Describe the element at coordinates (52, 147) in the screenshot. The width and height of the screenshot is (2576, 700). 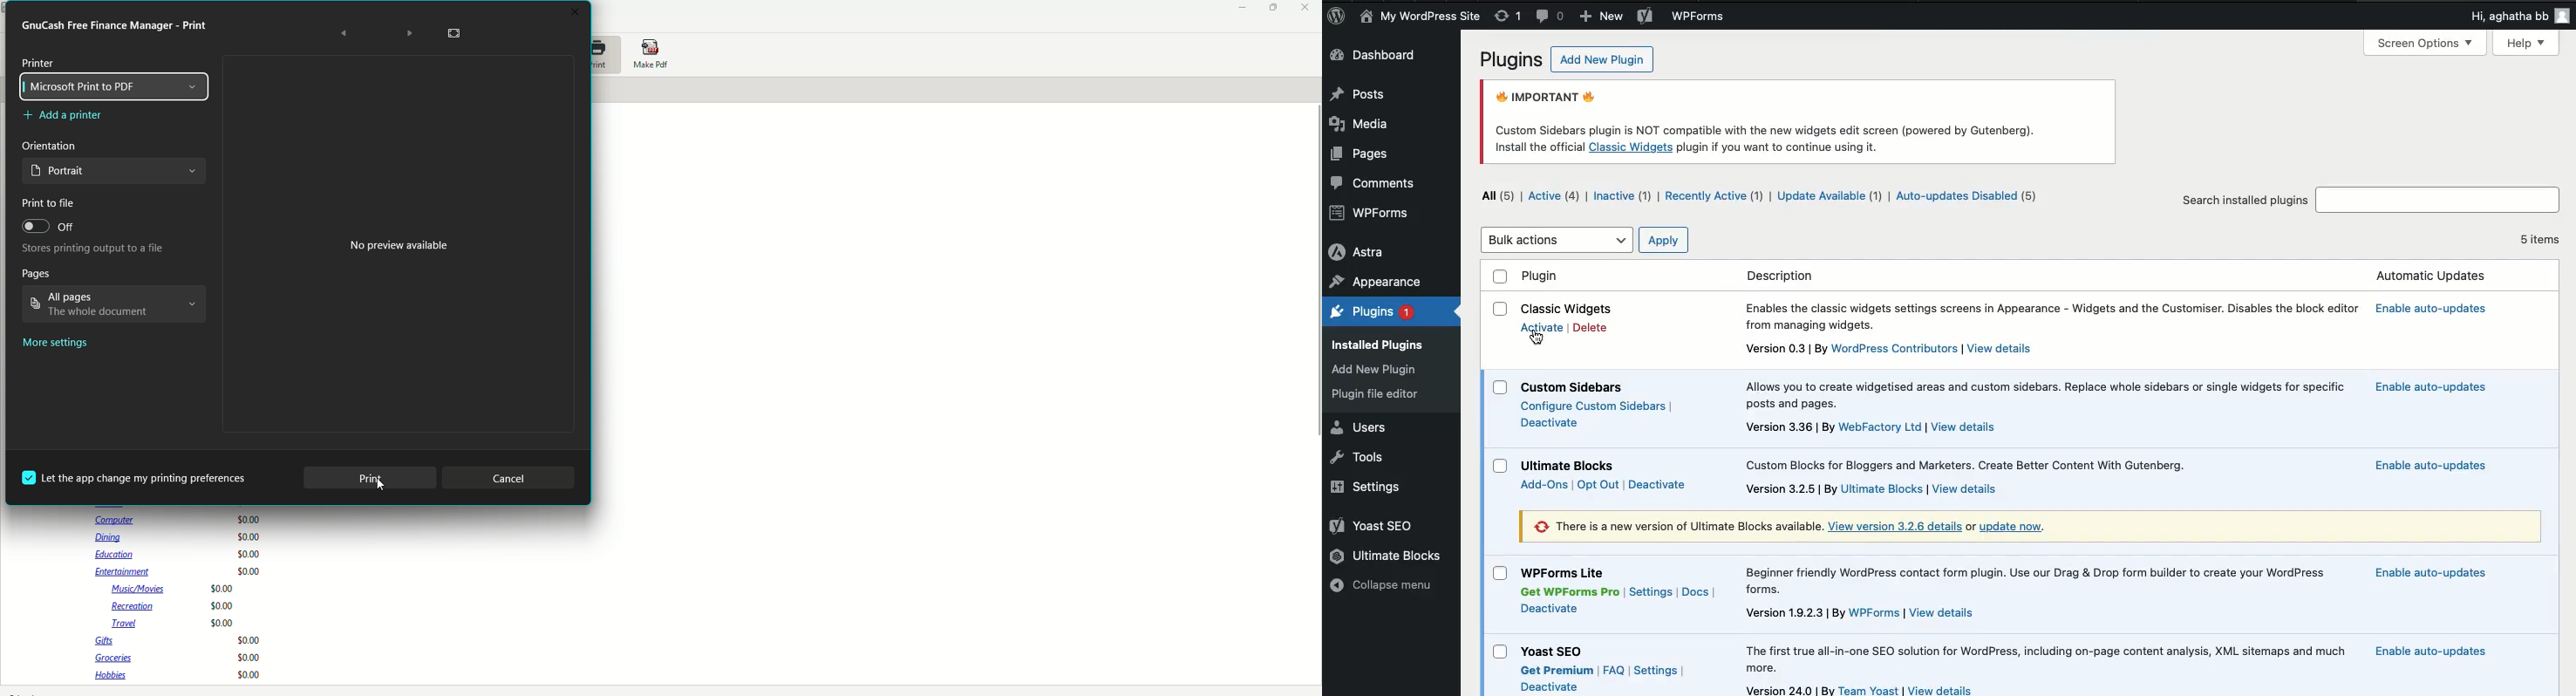
I see `Orientation` at that location.